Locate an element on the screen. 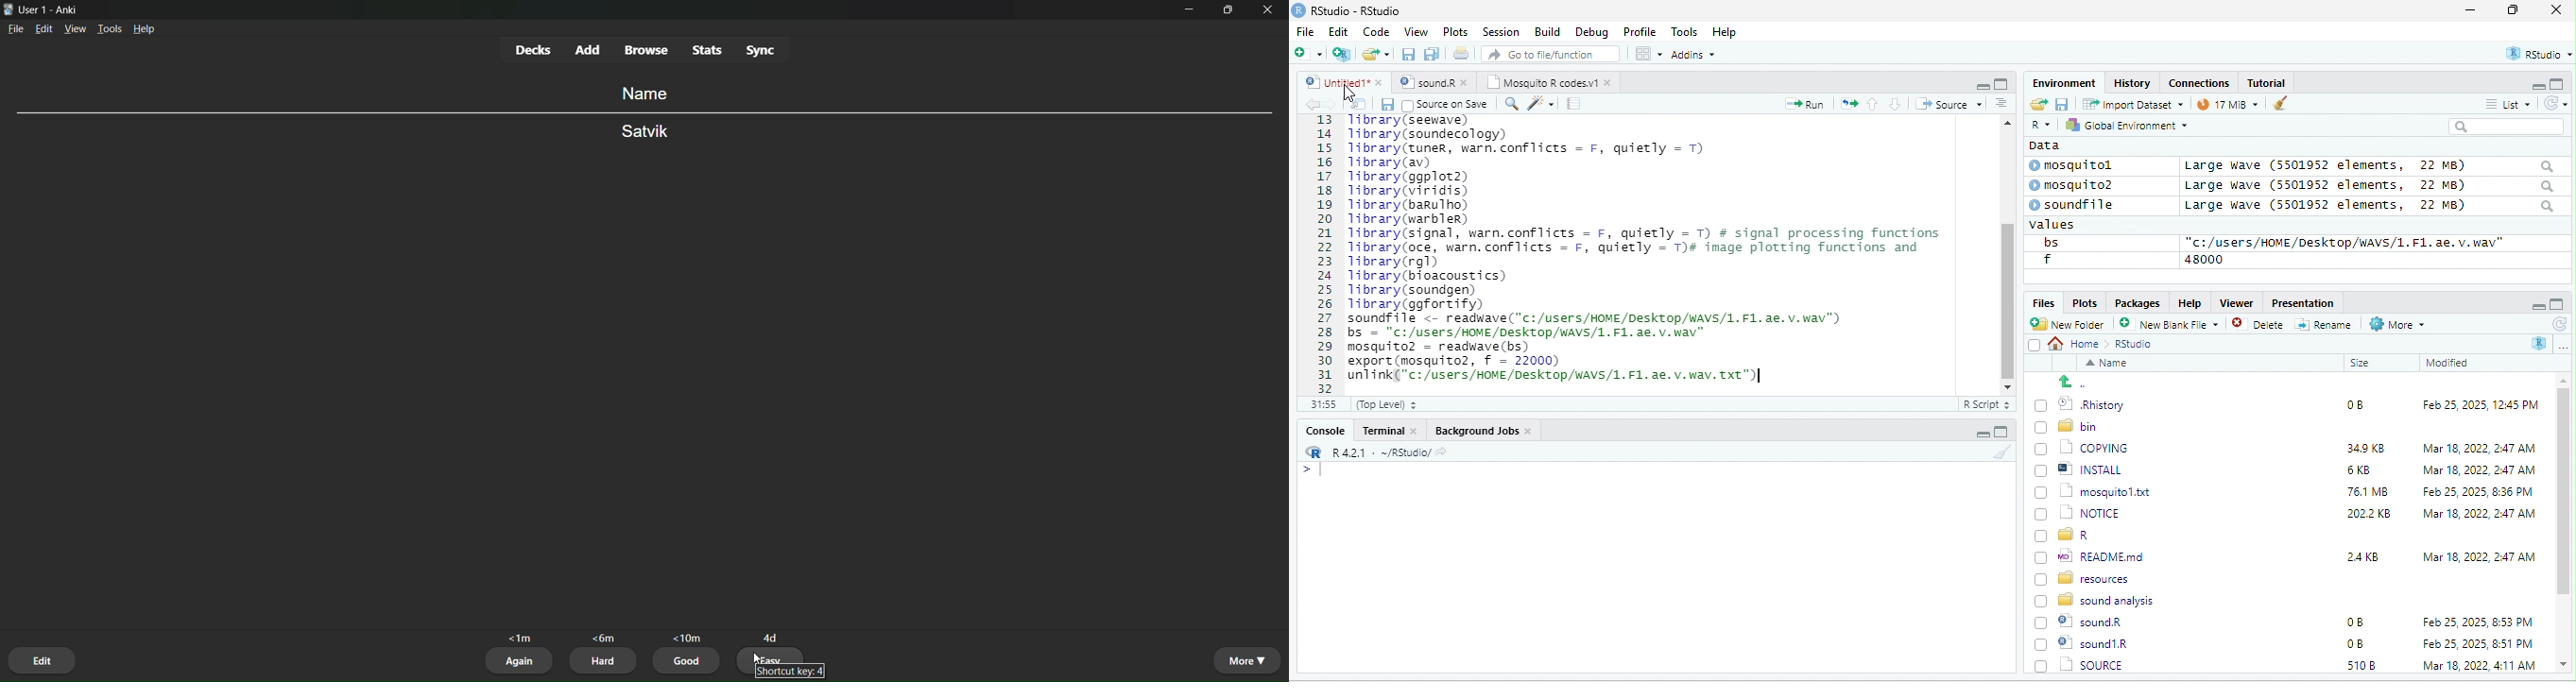  maximize is located at coordinates (2516, 11).